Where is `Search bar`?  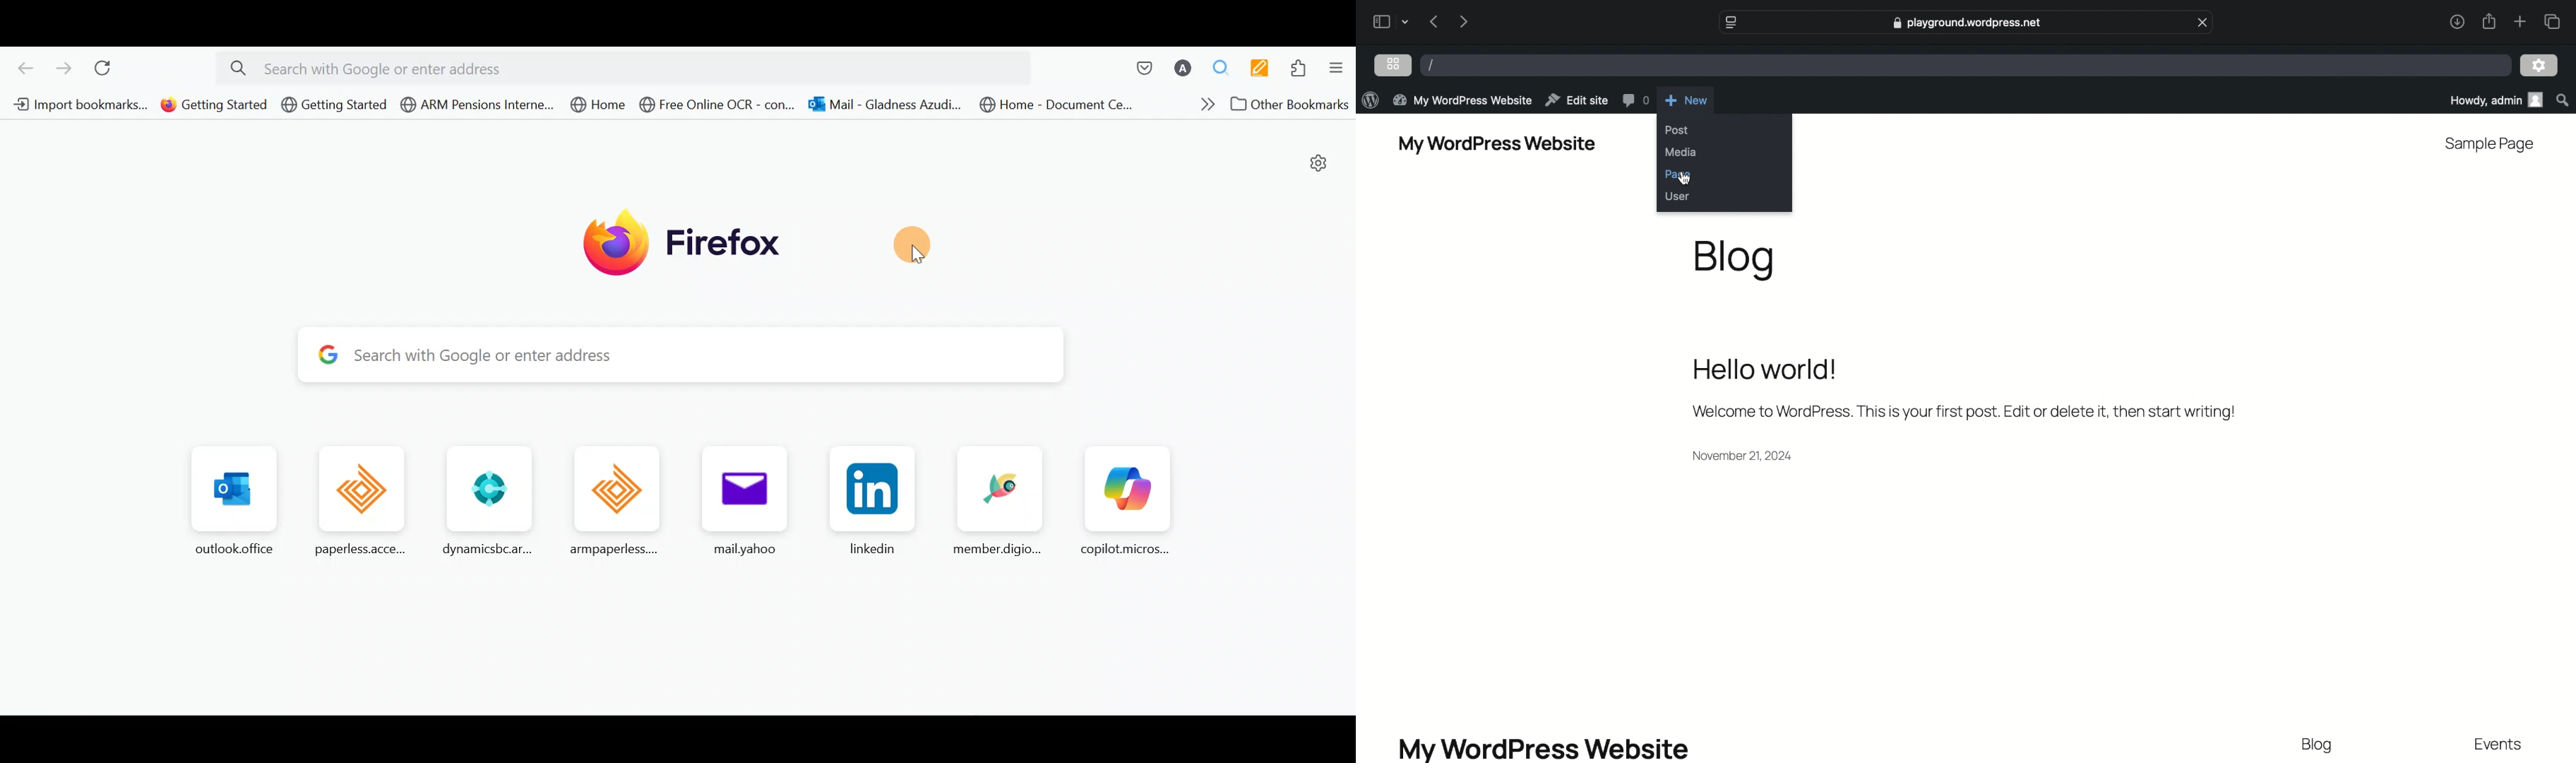 Search bar is located at coordinates (633, 66).